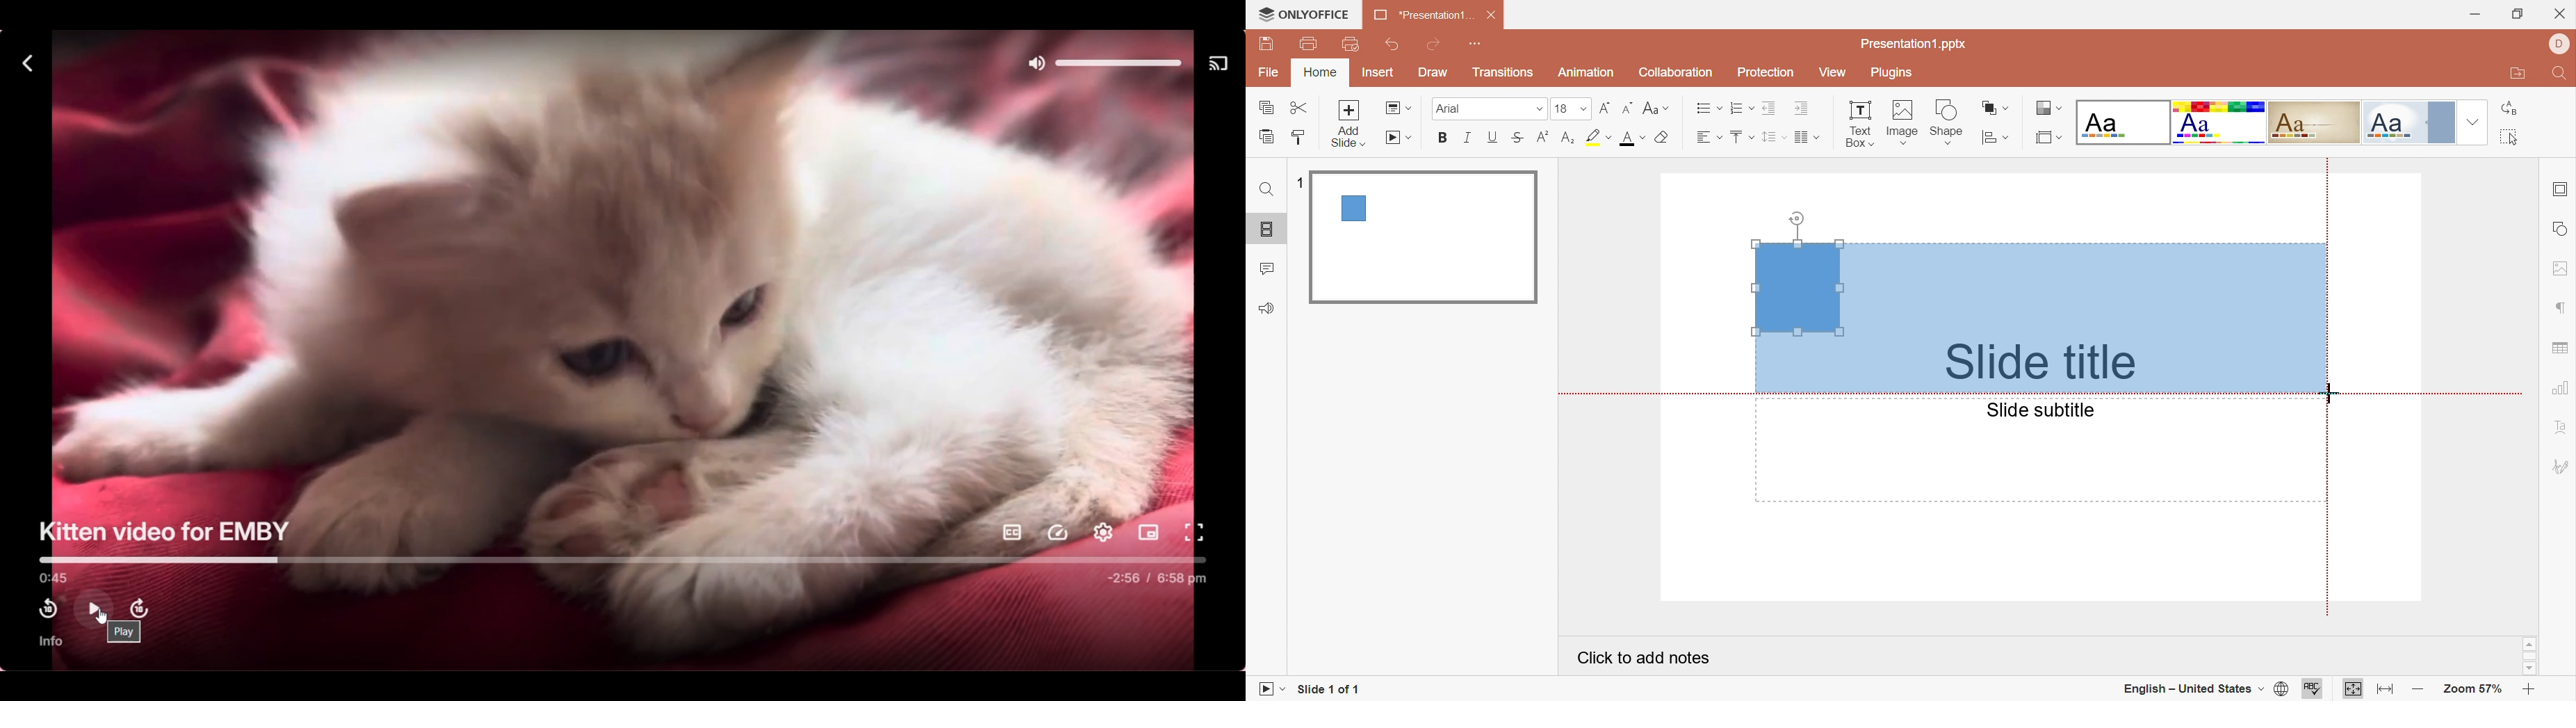 This screenshot has width=2576, height=728. Describe the element at coordinates (1995, 140) in the screenshot. I see `Align shape` at that location.